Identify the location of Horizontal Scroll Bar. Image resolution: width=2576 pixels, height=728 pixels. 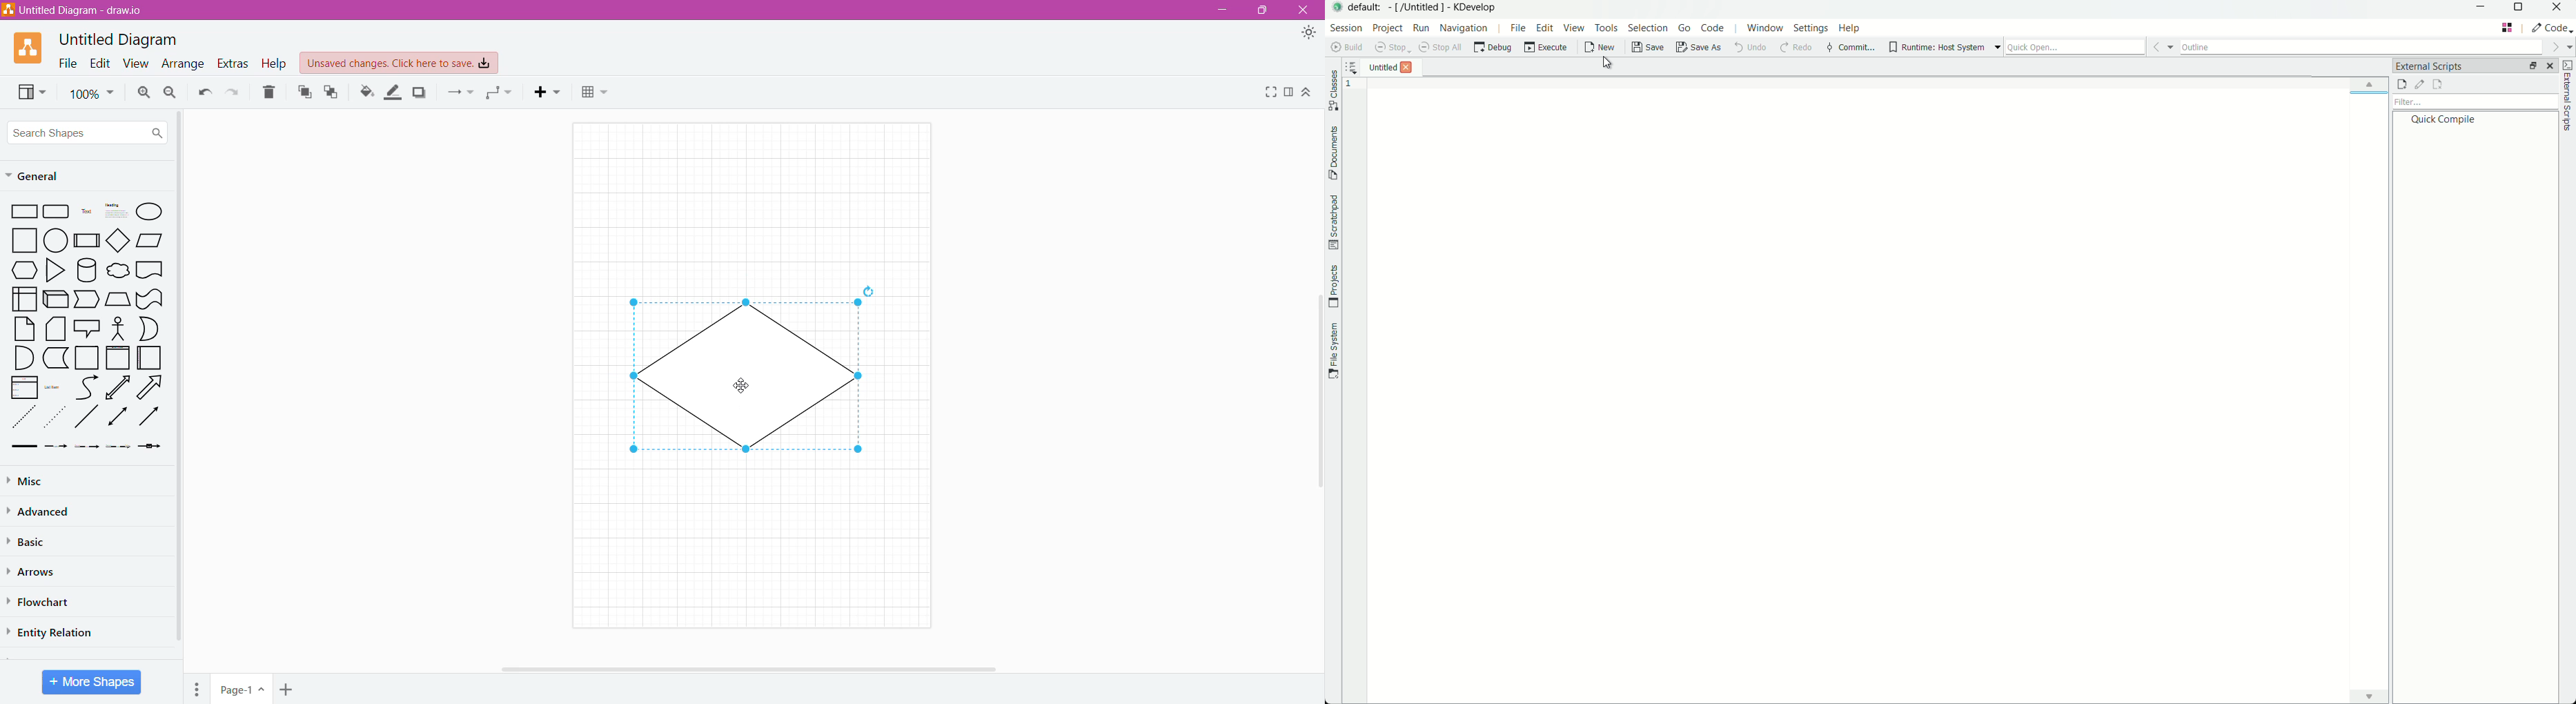
(751, 667).